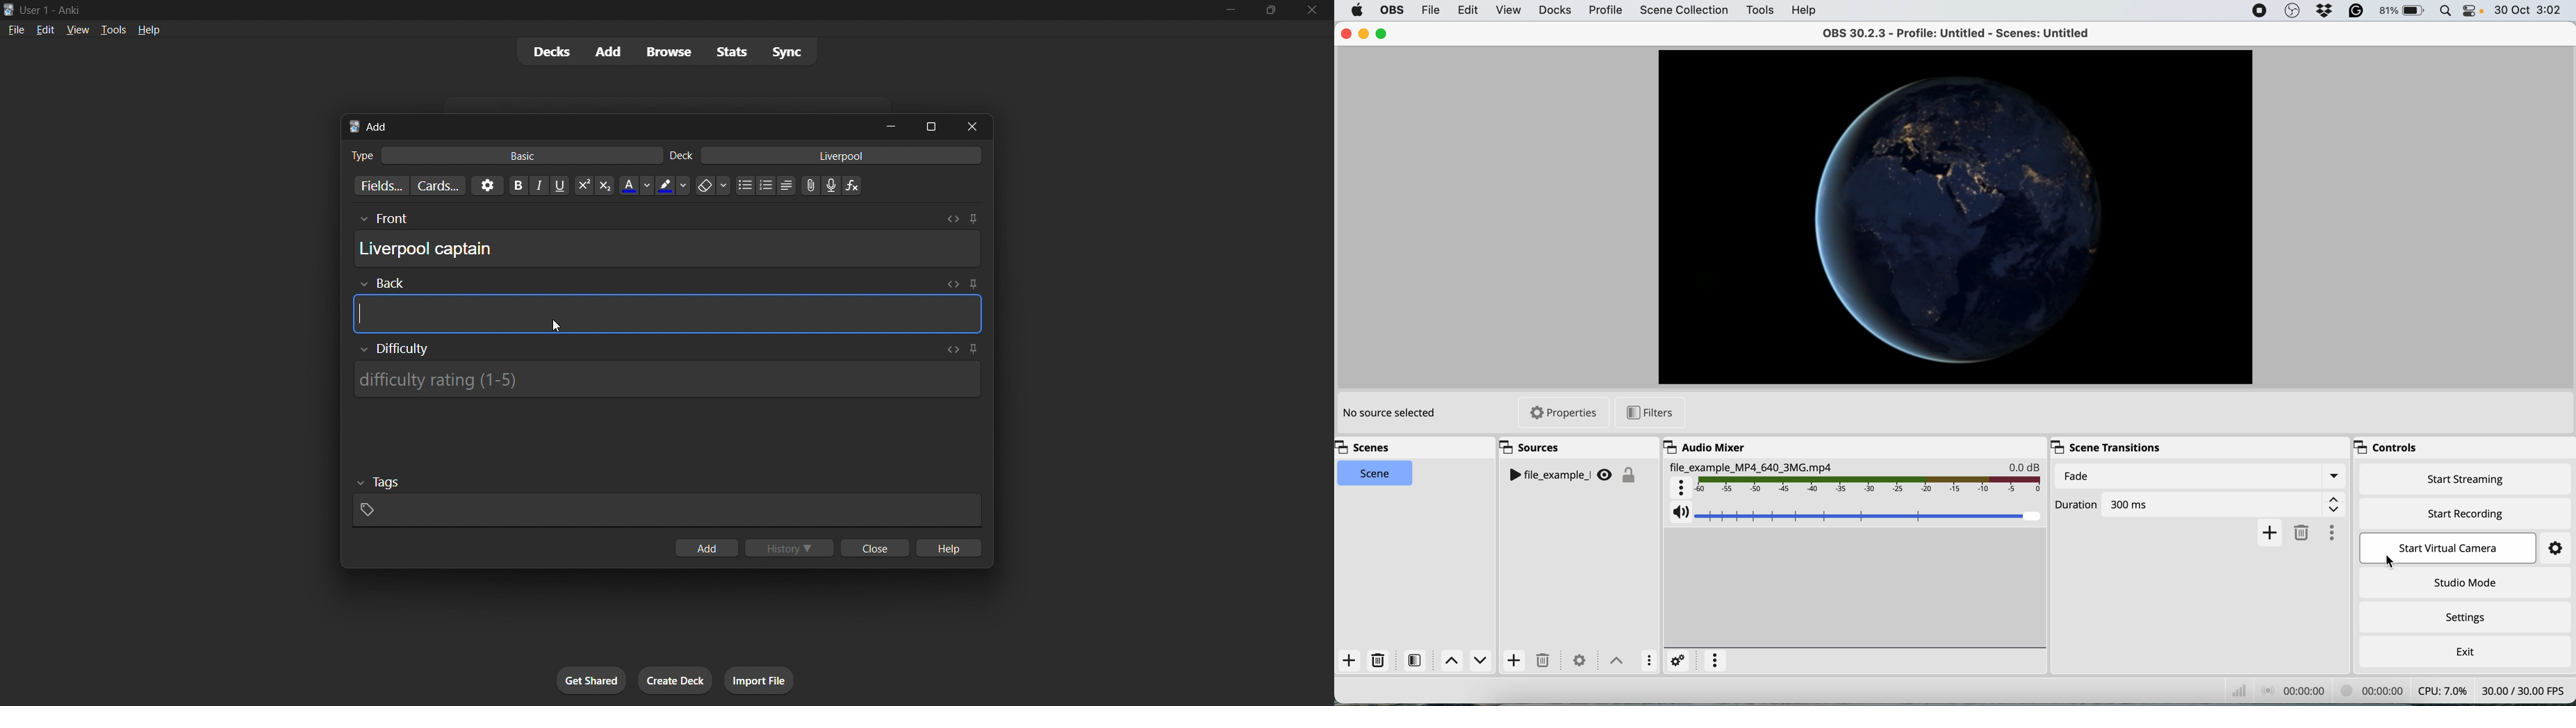 The width and height of the screenshot is (2576, 728). Describe the element at coordinates (112, 29) in the screenshot. I see `tools` at that location.